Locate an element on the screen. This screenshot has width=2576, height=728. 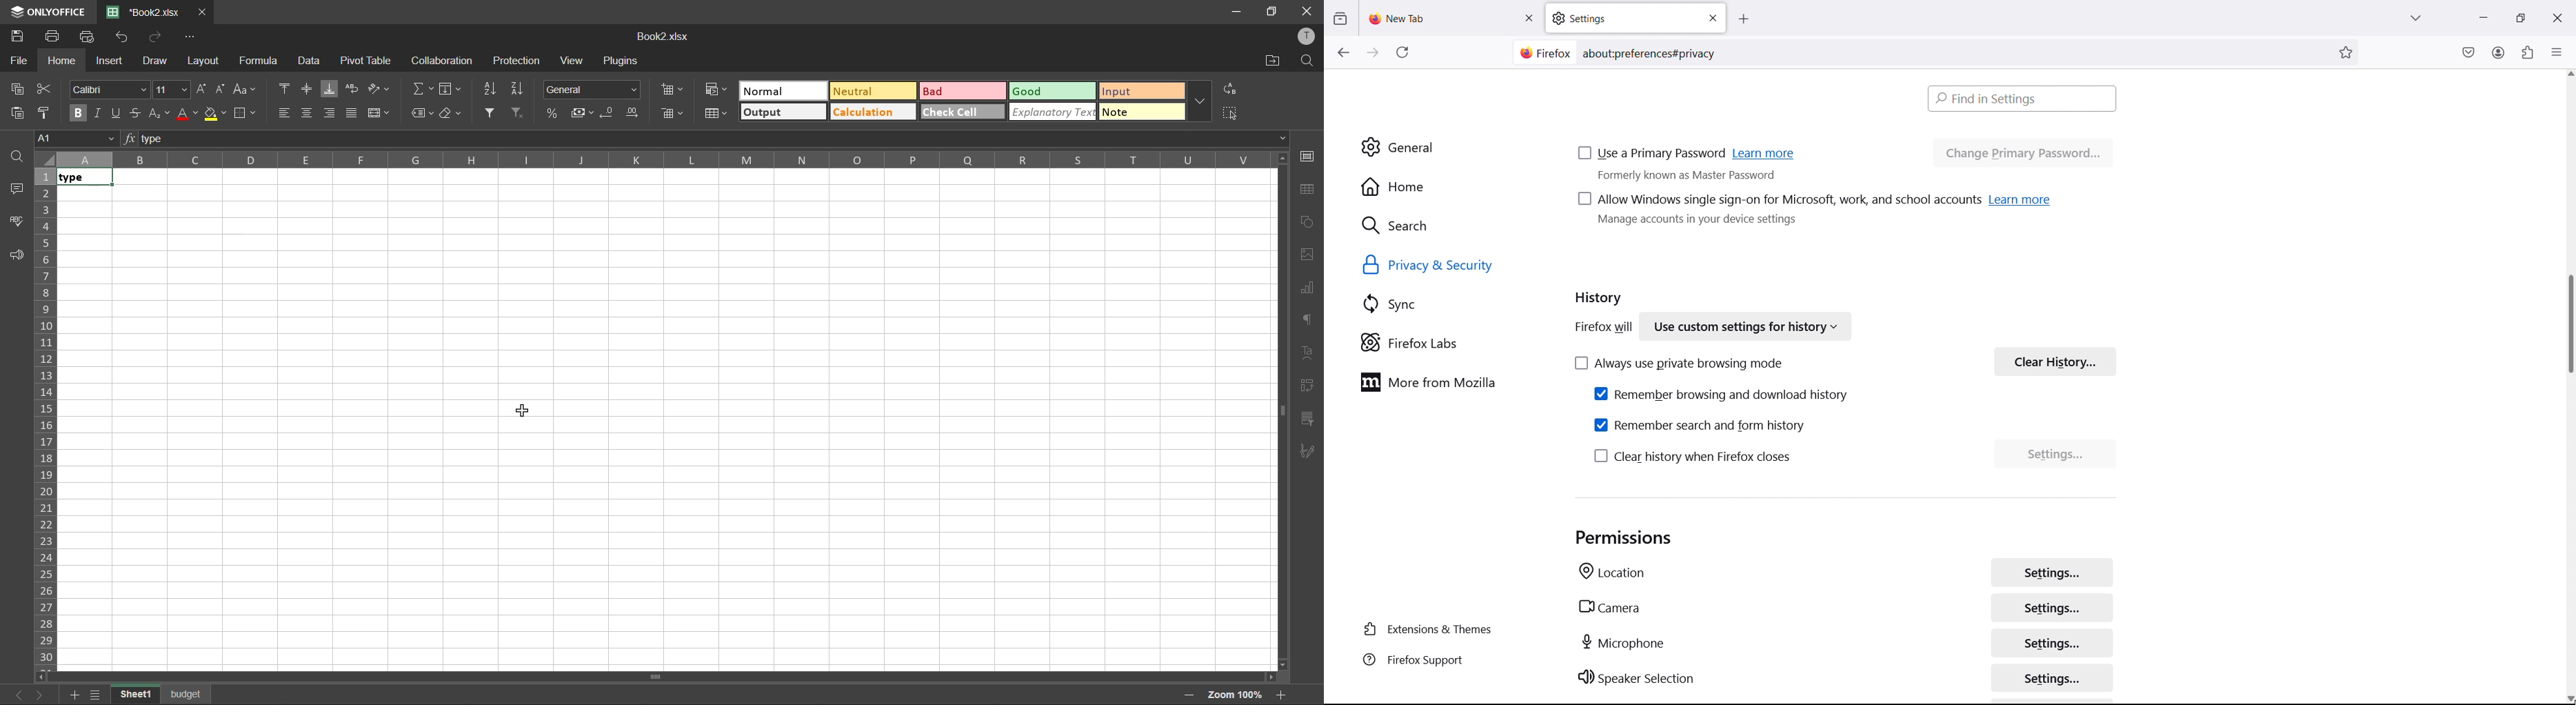
redo is located at coordinates (157, 37).